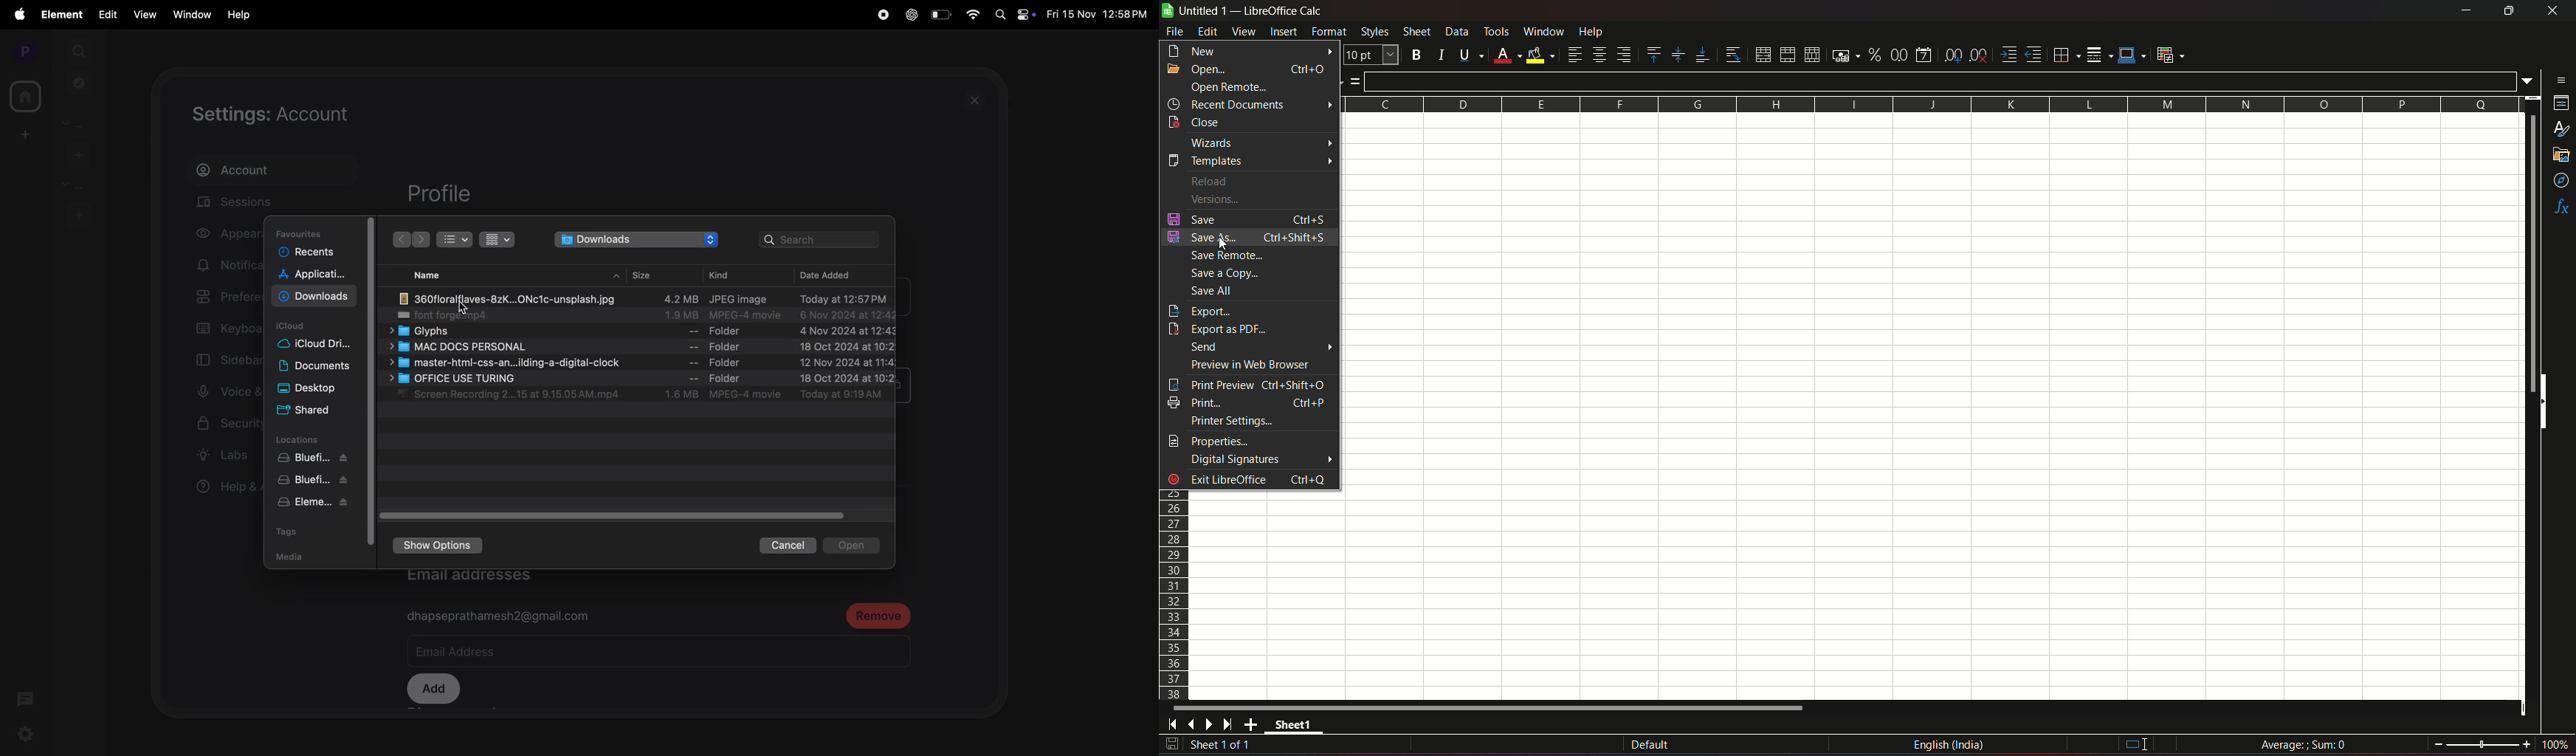  Describe the element at coordinates (456, 239) in the screenshot. I see `bullet view` at that location.